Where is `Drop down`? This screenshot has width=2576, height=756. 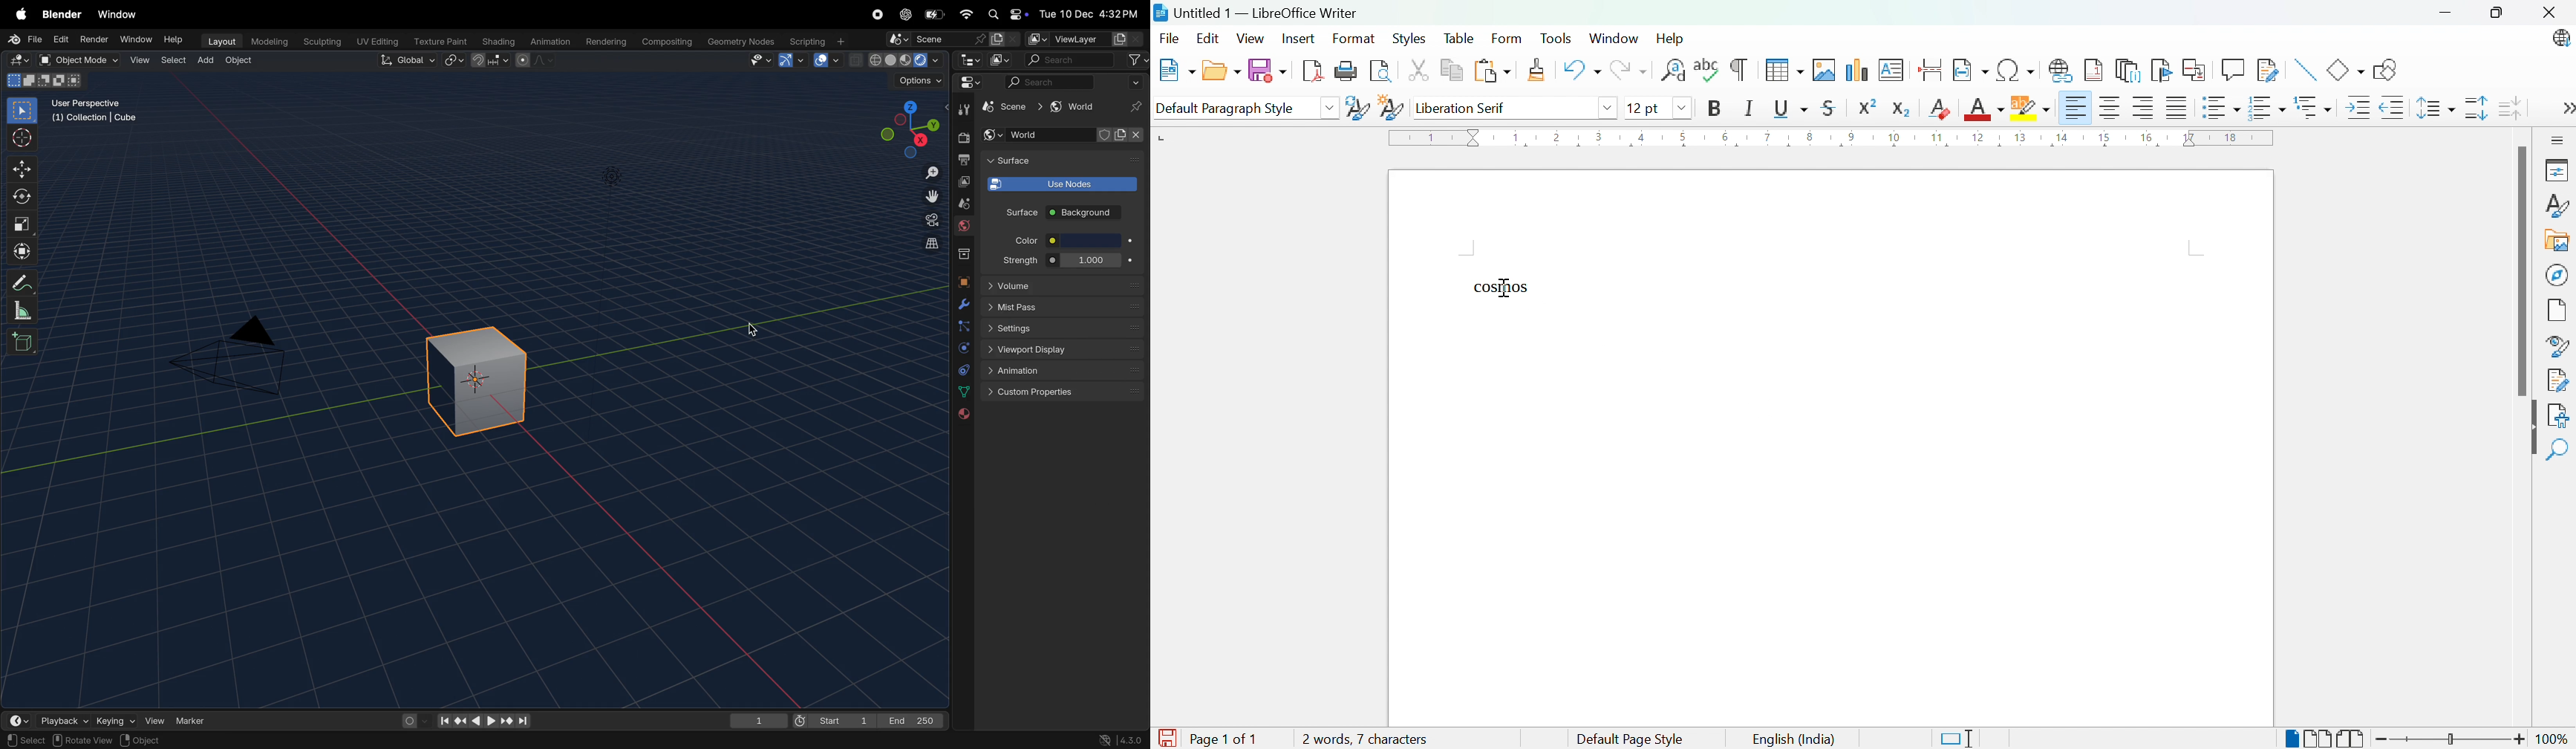
Drop down is located at coordinates (1333, 106).